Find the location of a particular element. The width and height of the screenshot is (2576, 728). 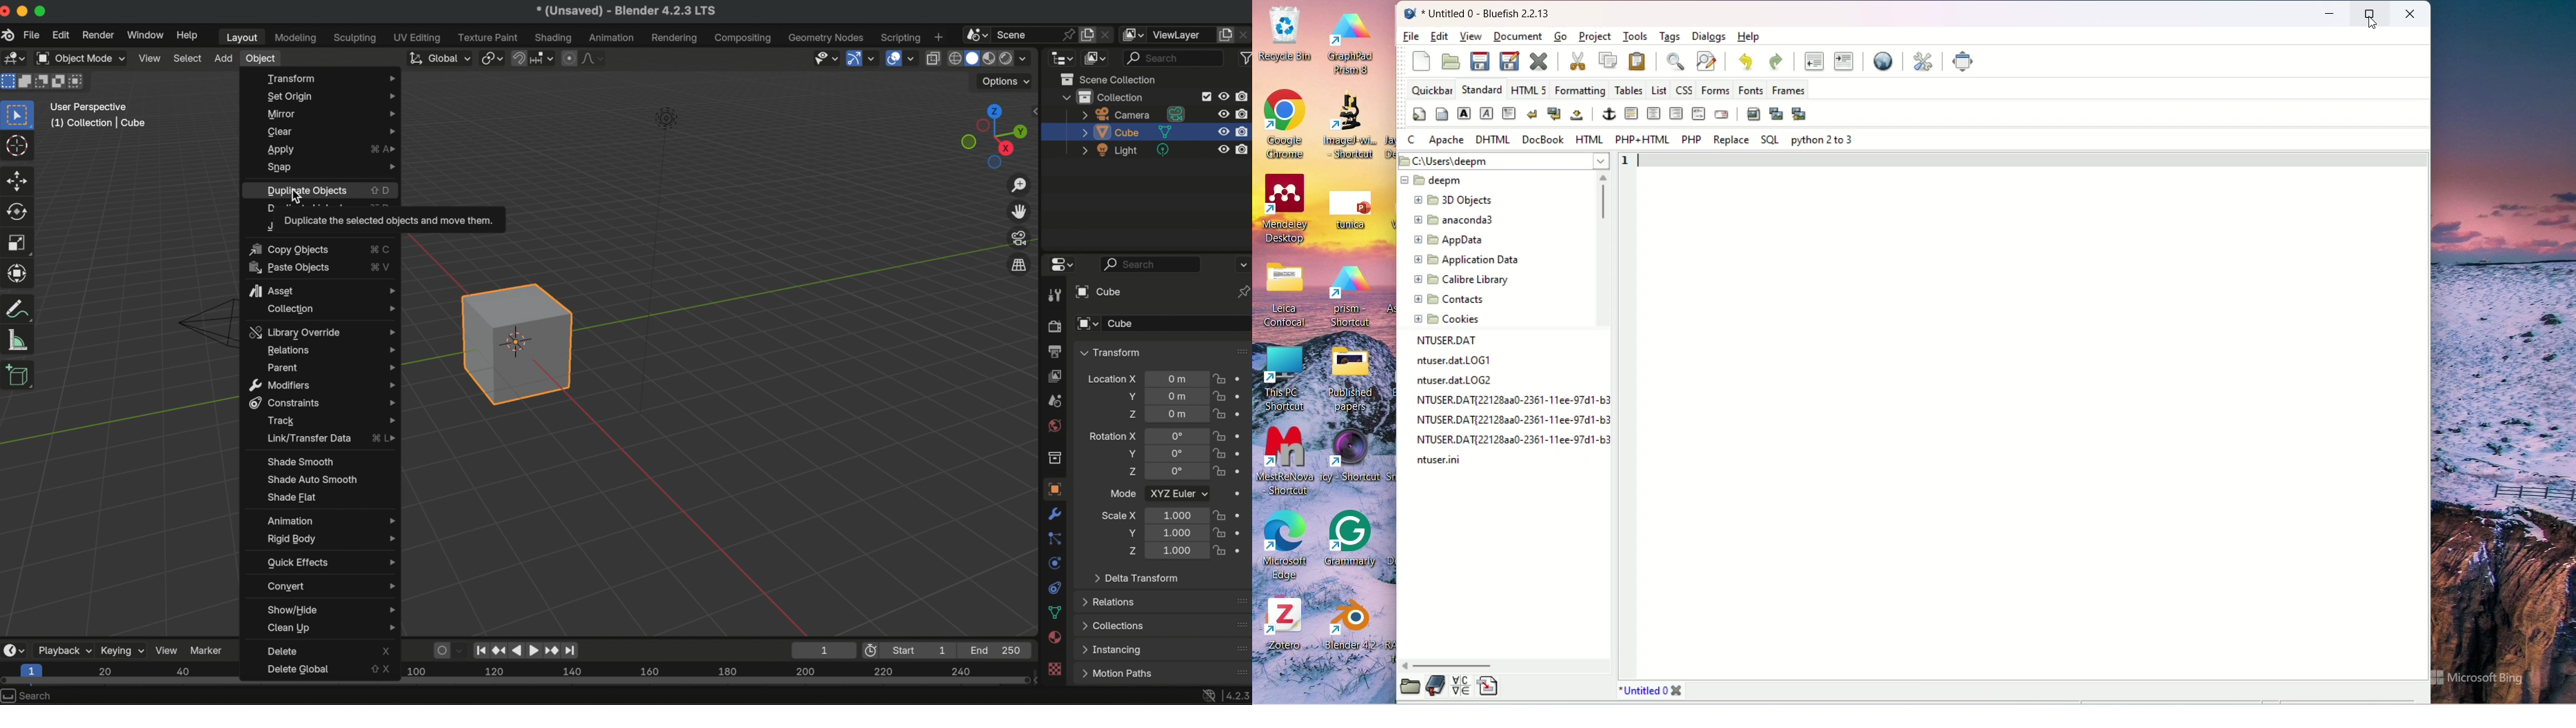

location Z is located at coordinates (1132, 414).